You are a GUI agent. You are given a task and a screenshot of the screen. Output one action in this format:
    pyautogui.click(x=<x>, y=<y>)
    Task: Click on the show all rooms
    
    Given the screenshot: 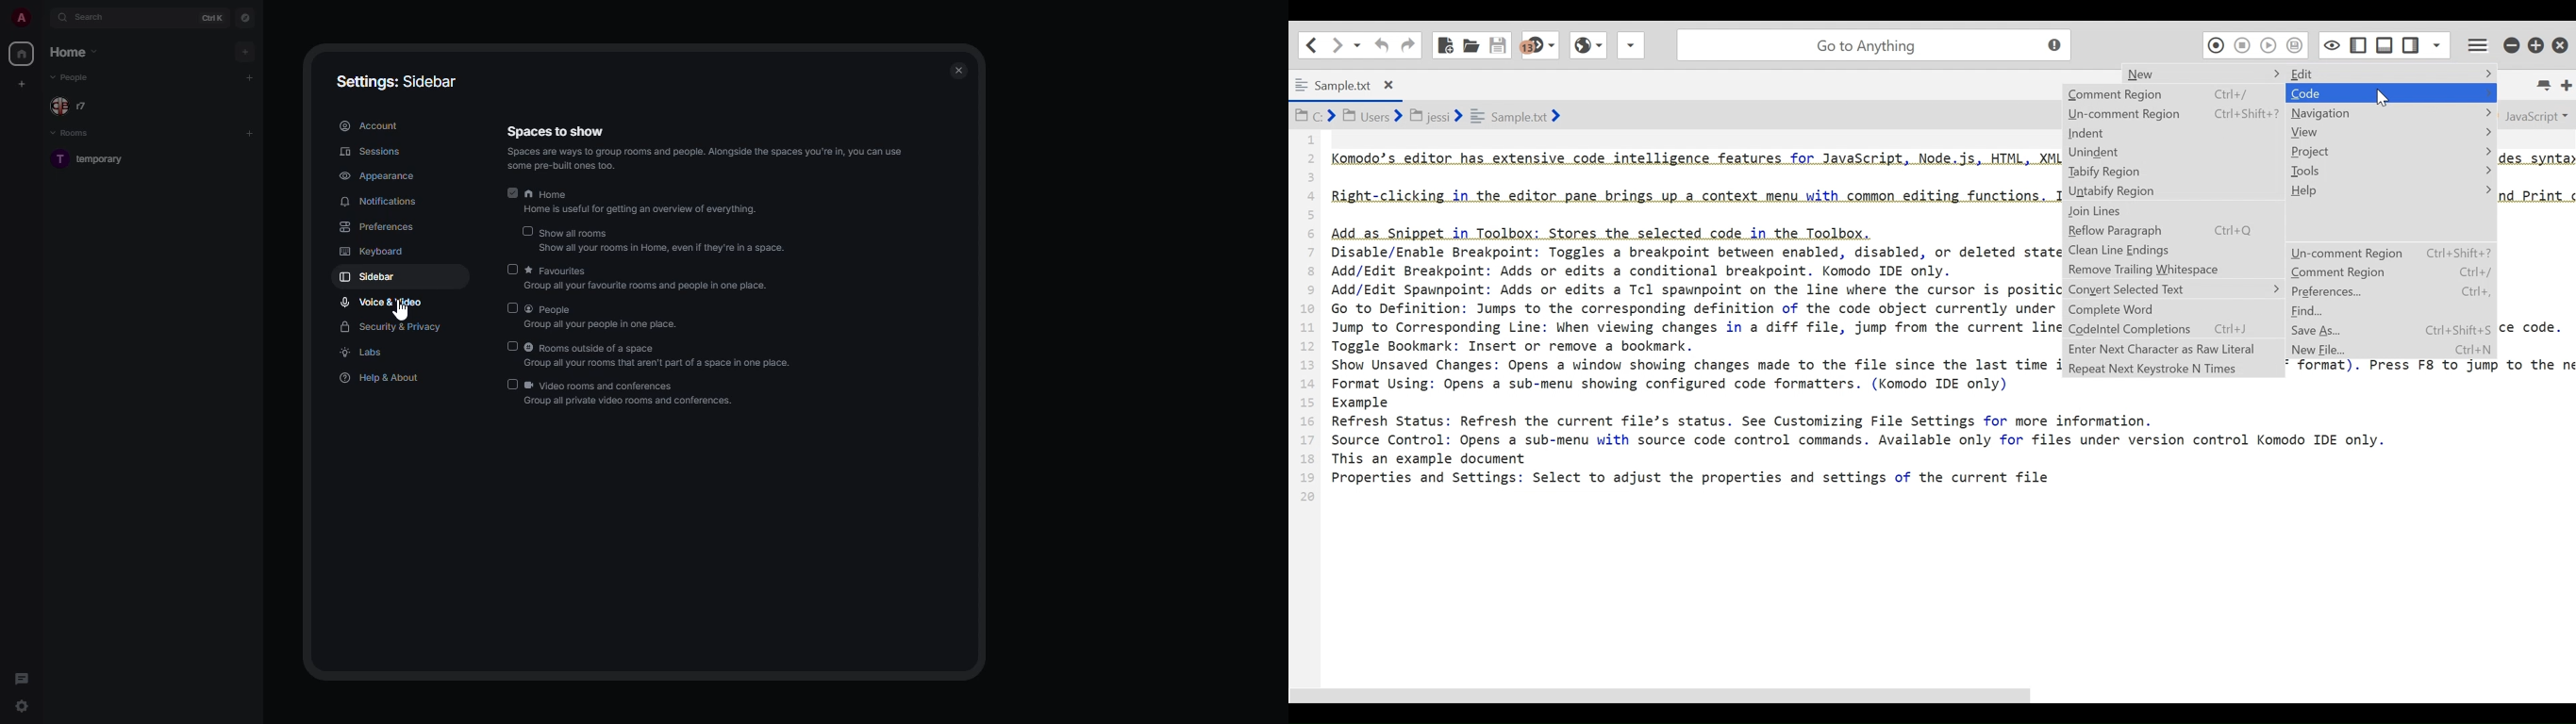 What is the action you would take?
    pyautogui.click(x=661, y=241)
    